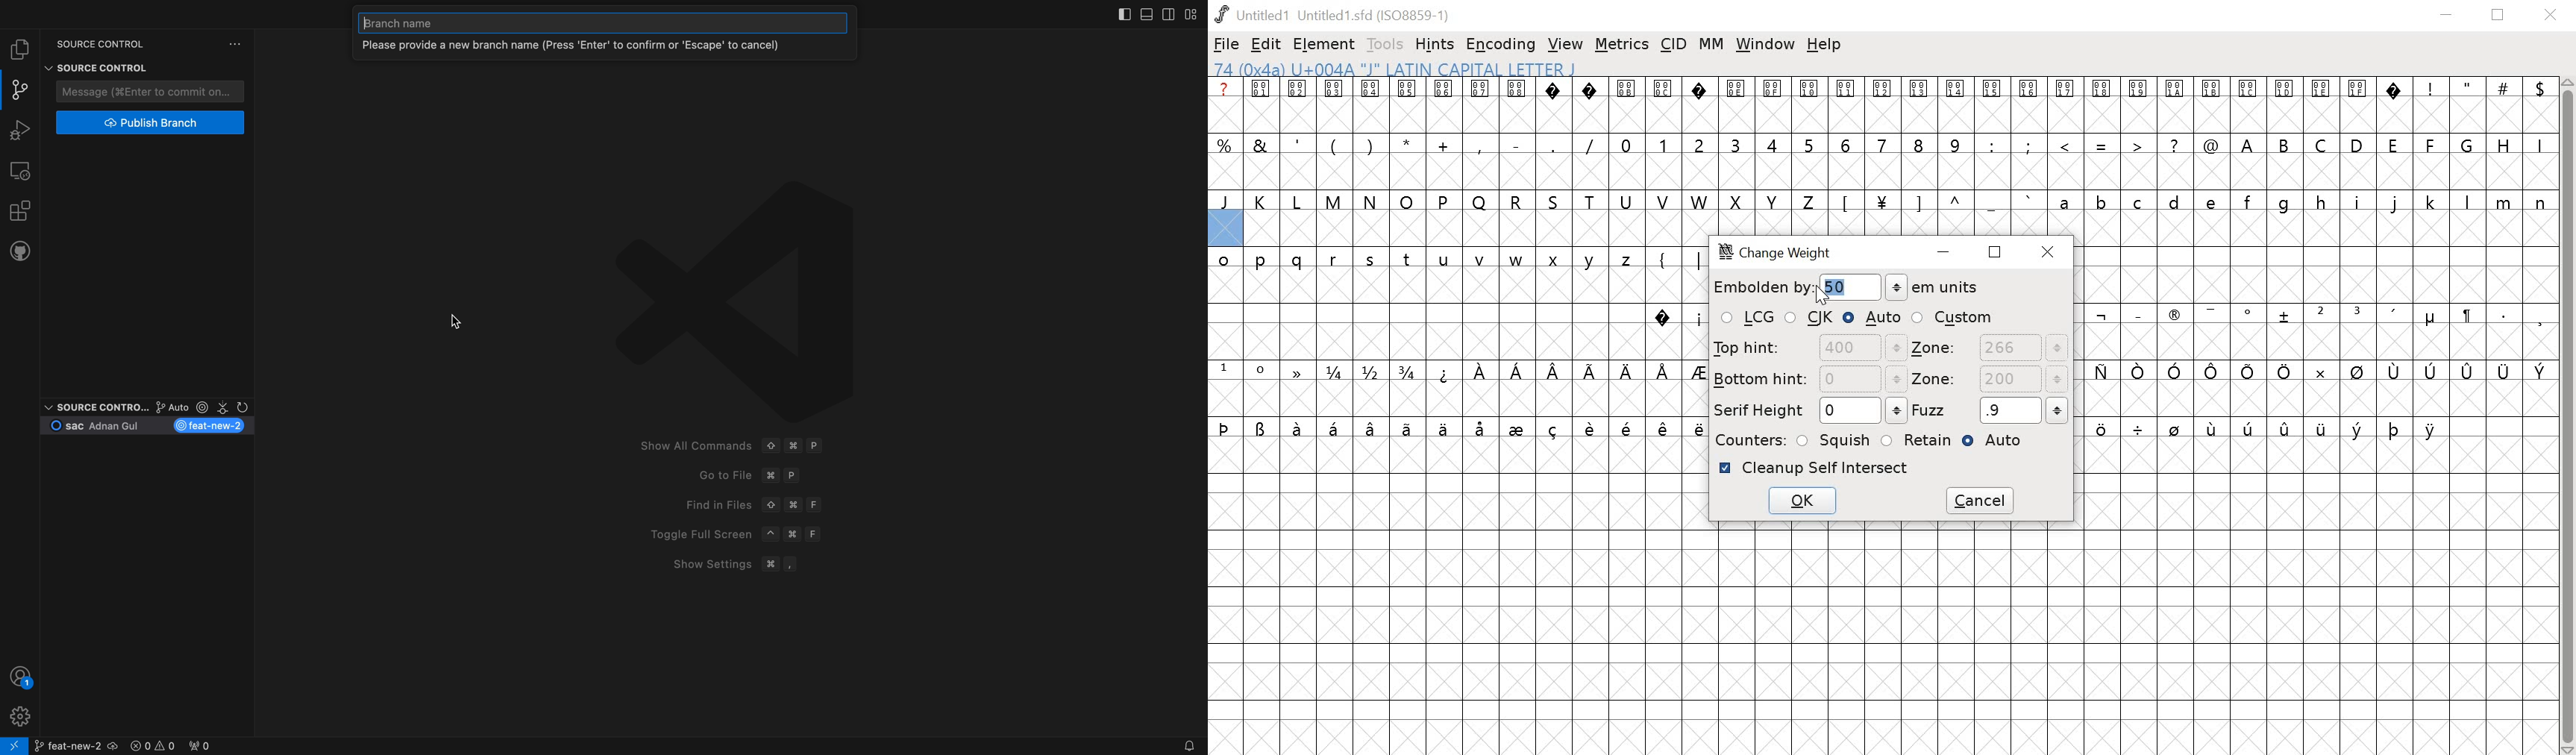 This screenshot has width=2576, height=756. What do you see at coordinates (817, 504) in the screenshot?
I see `F` at bounding box center [817, 504].